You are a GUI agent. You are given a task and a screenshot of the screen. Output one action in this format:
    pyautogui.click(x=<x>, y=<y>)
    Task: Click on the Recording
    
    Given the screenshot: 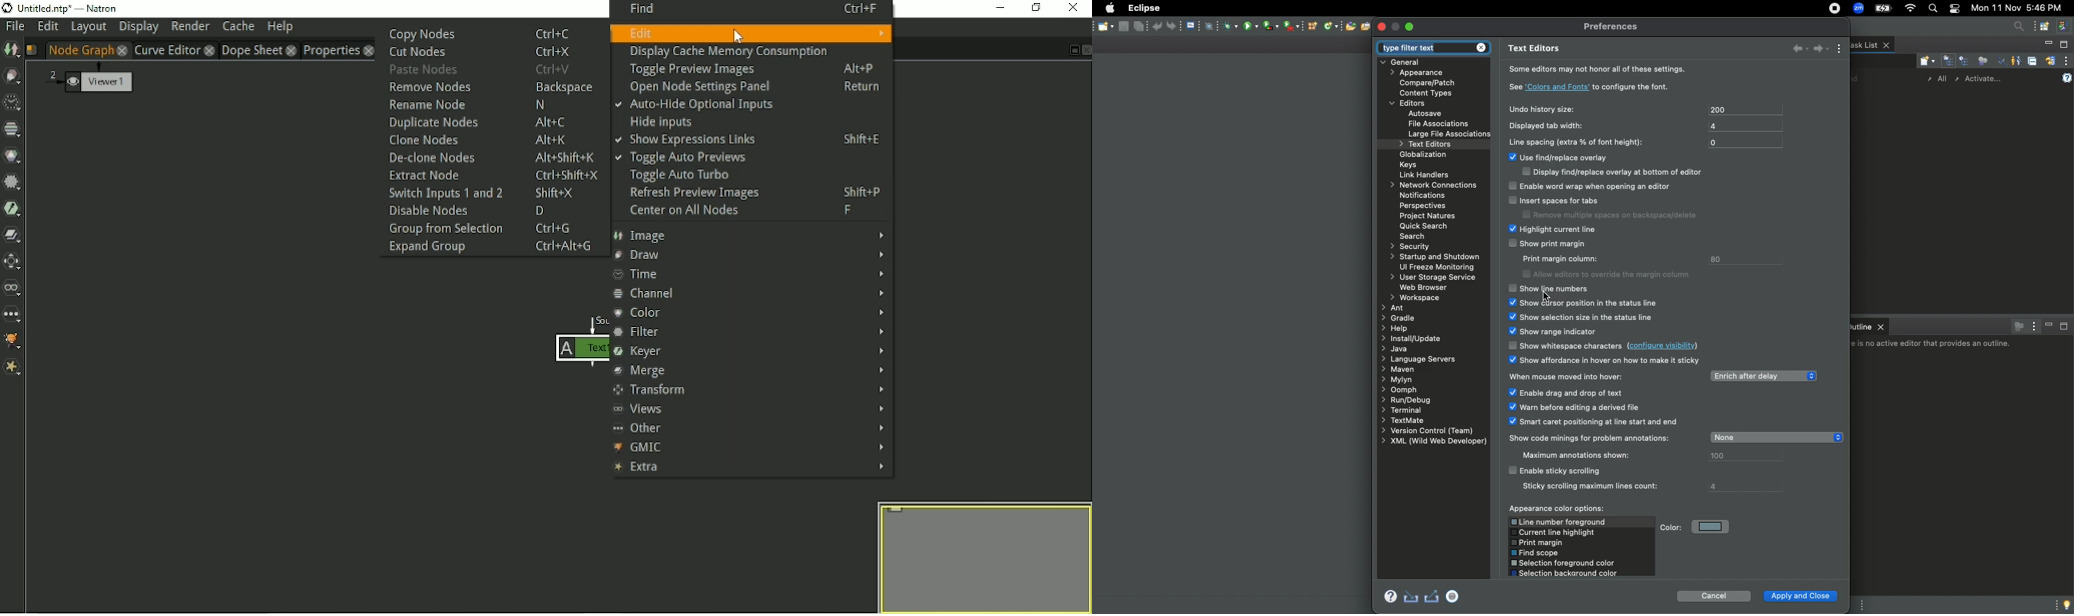 What is the action you would take?
    pyautogui.click(x=1832, y=8)
    